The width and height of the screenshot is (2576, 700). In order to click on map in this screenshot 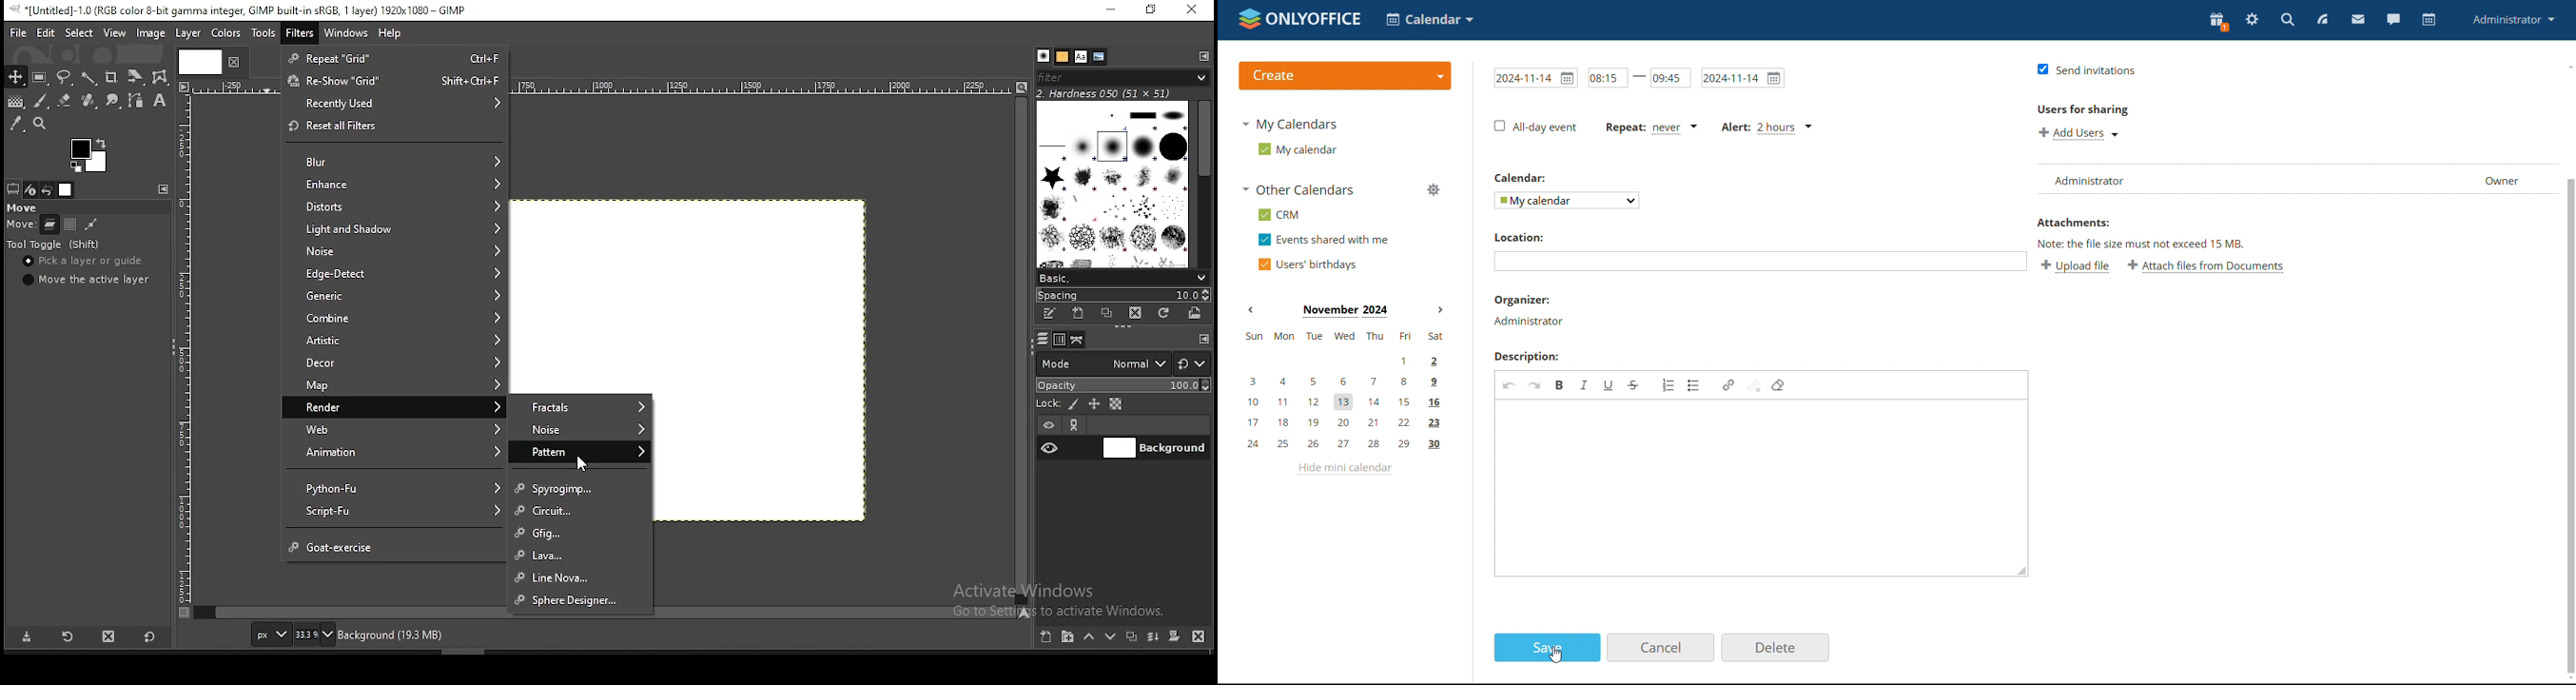, I will do `click(394, 386)`.